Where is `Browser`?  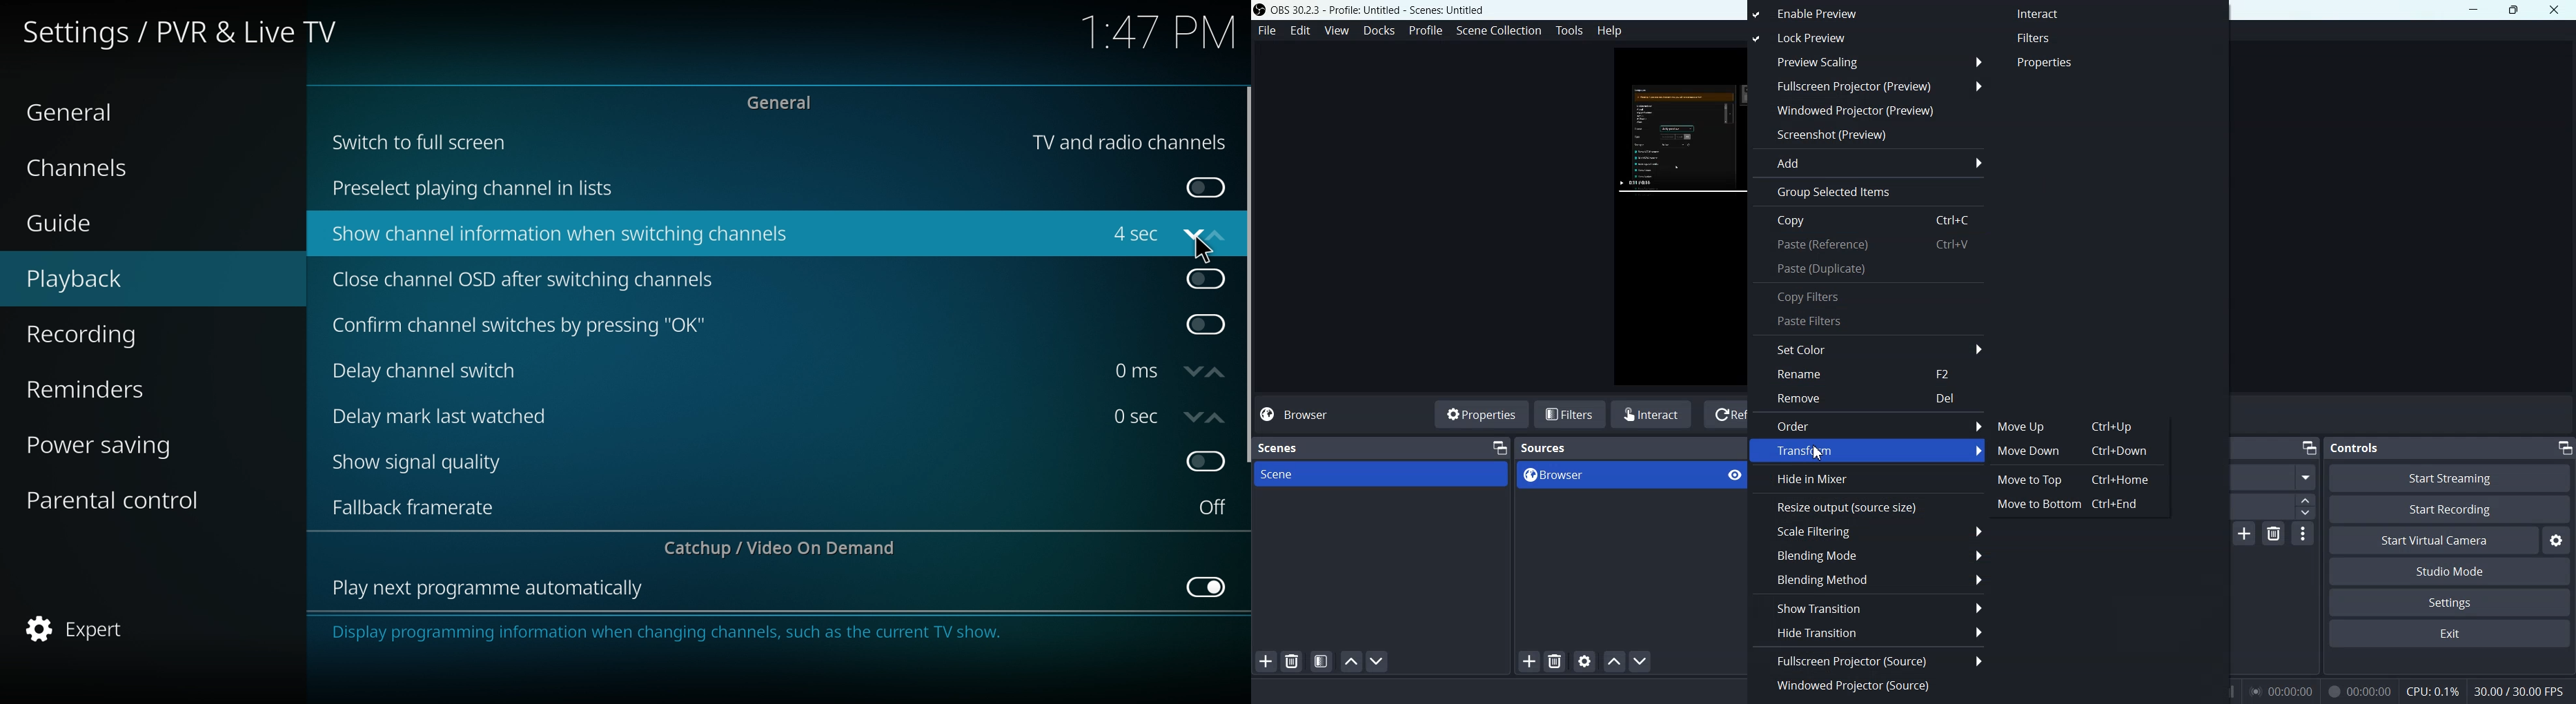
Browser is located at coordinates (1304, 414).